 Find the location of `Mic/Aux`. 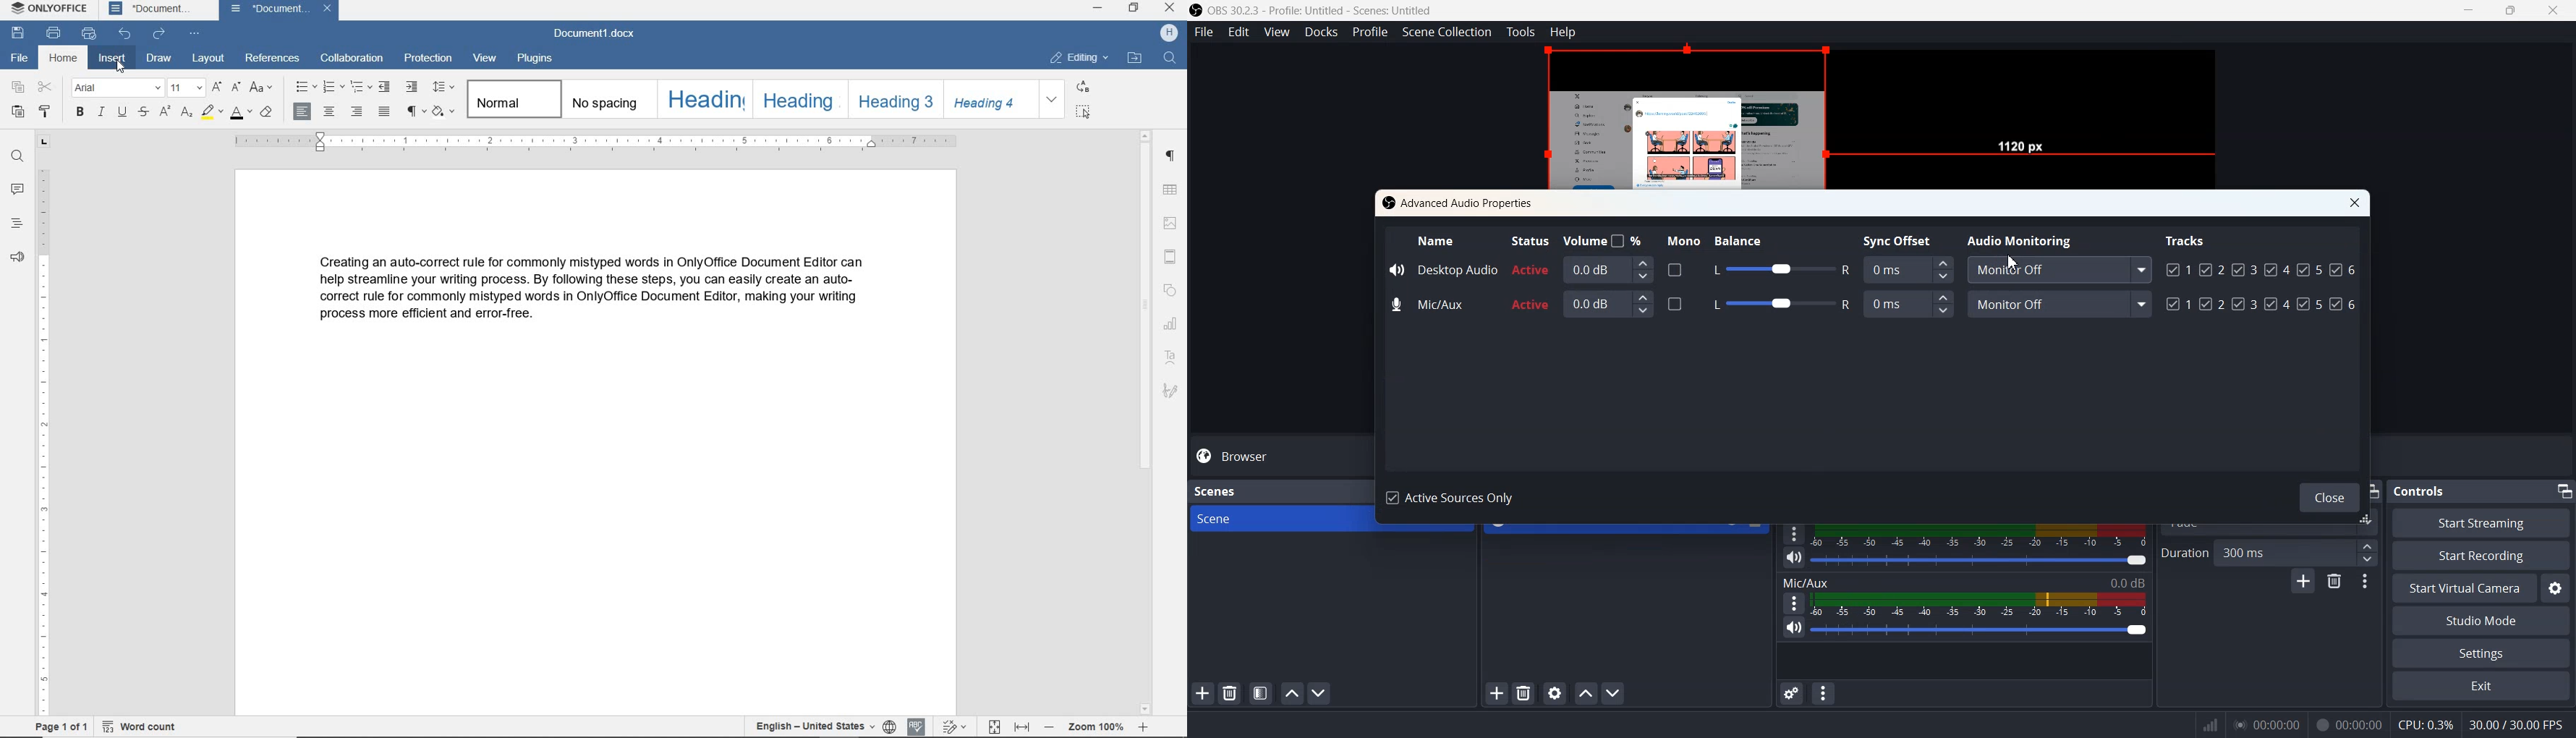

Mic/Aux is located at coordinates (1430, 305).